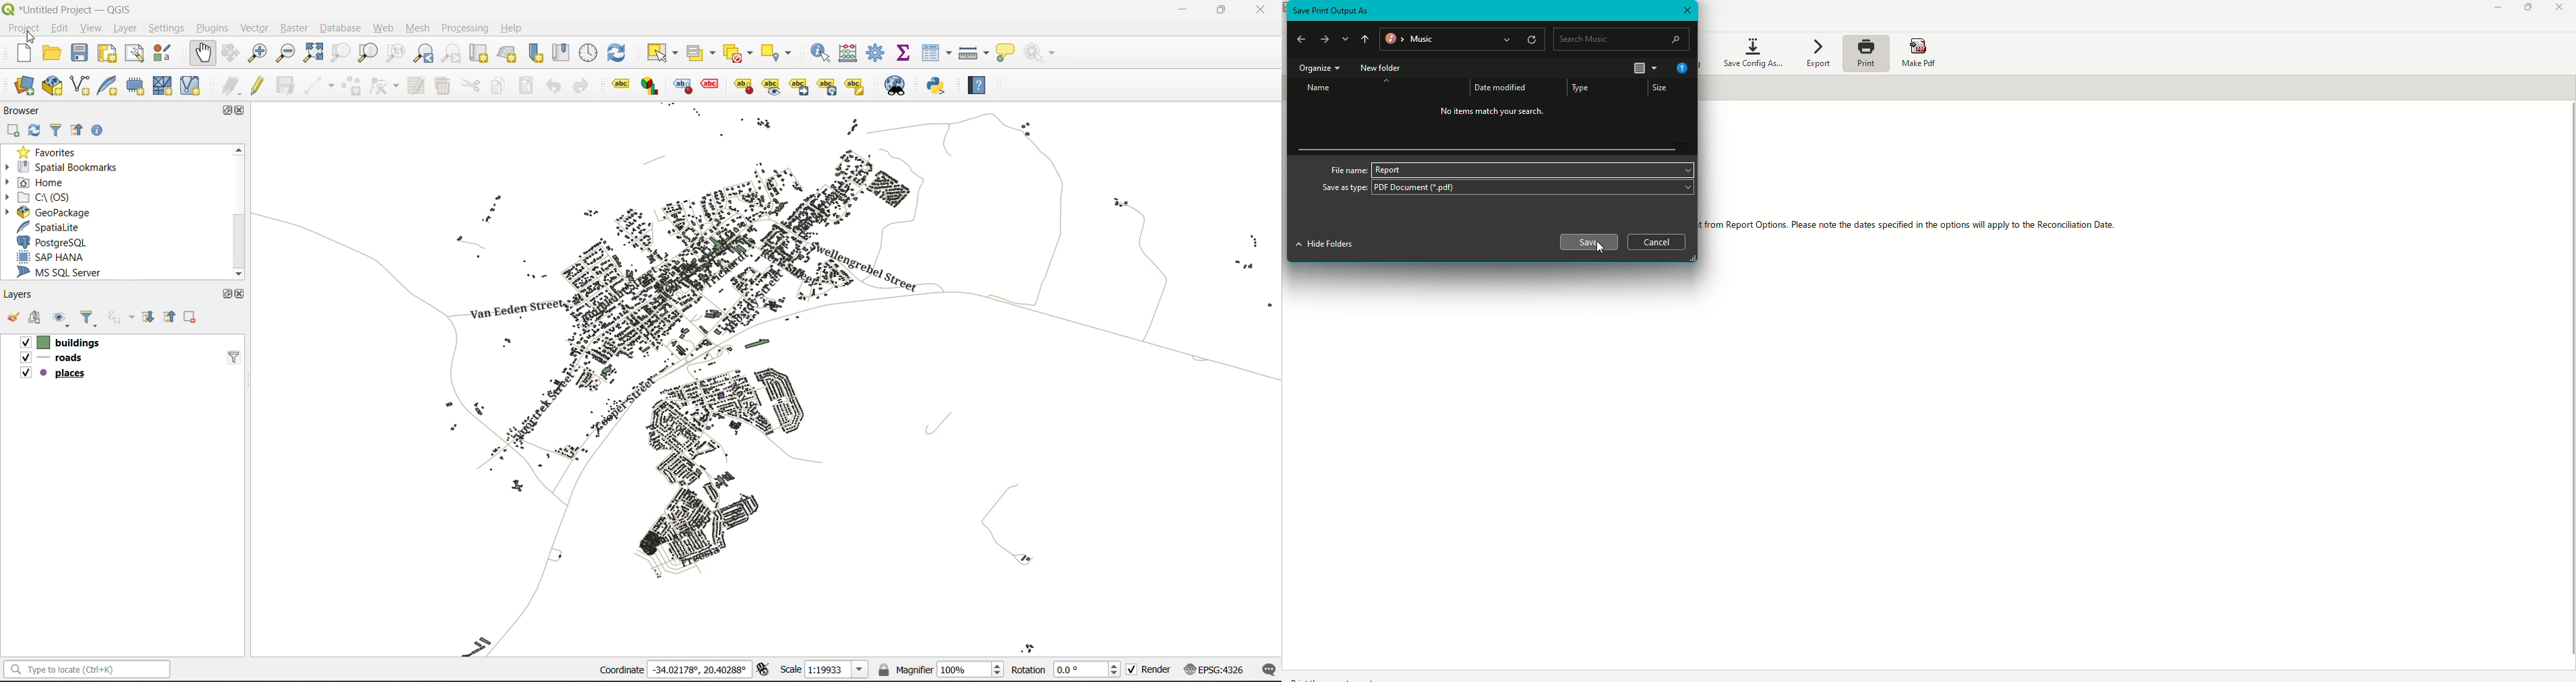 The width and height of the screenshot is (2576, 700). What do you see at coordinates (452, 53) in the screenshot?
I see `zoom next` at bounding box center [452, 53].